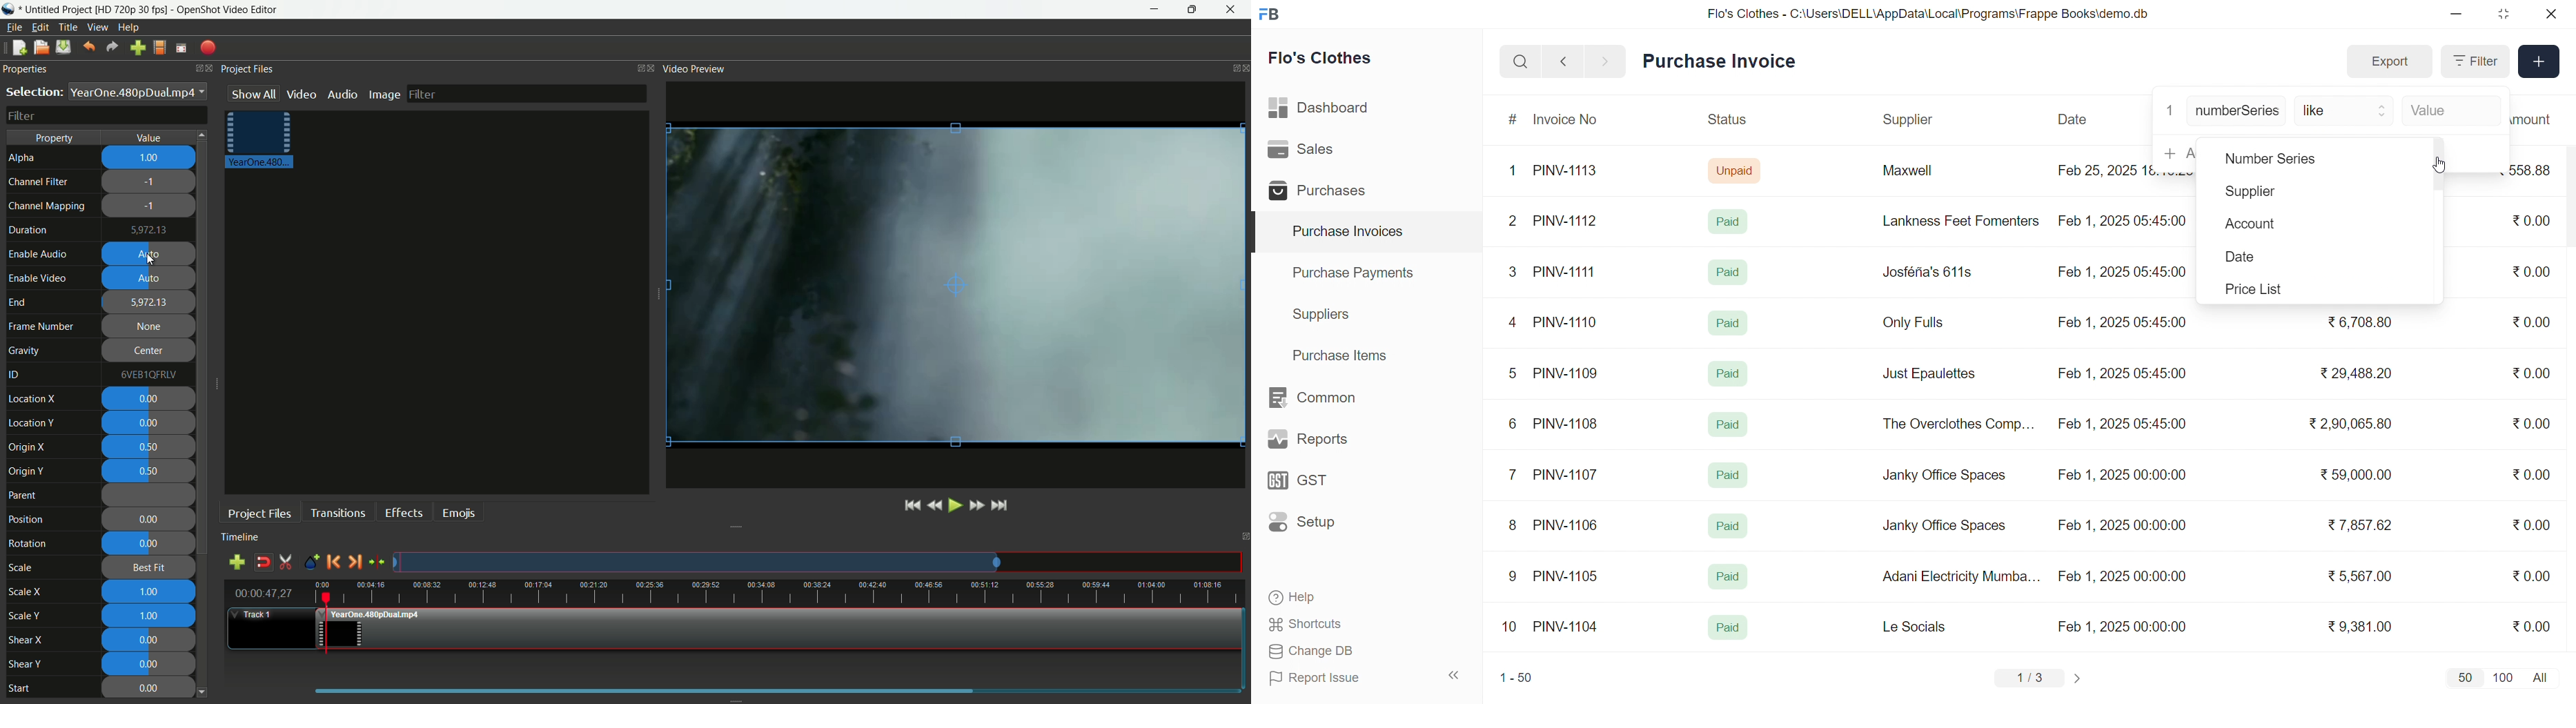  What do you see at coordinates (2274, 289) in the screenshot?
I see `Price list` at bounding box center [2274, 289].